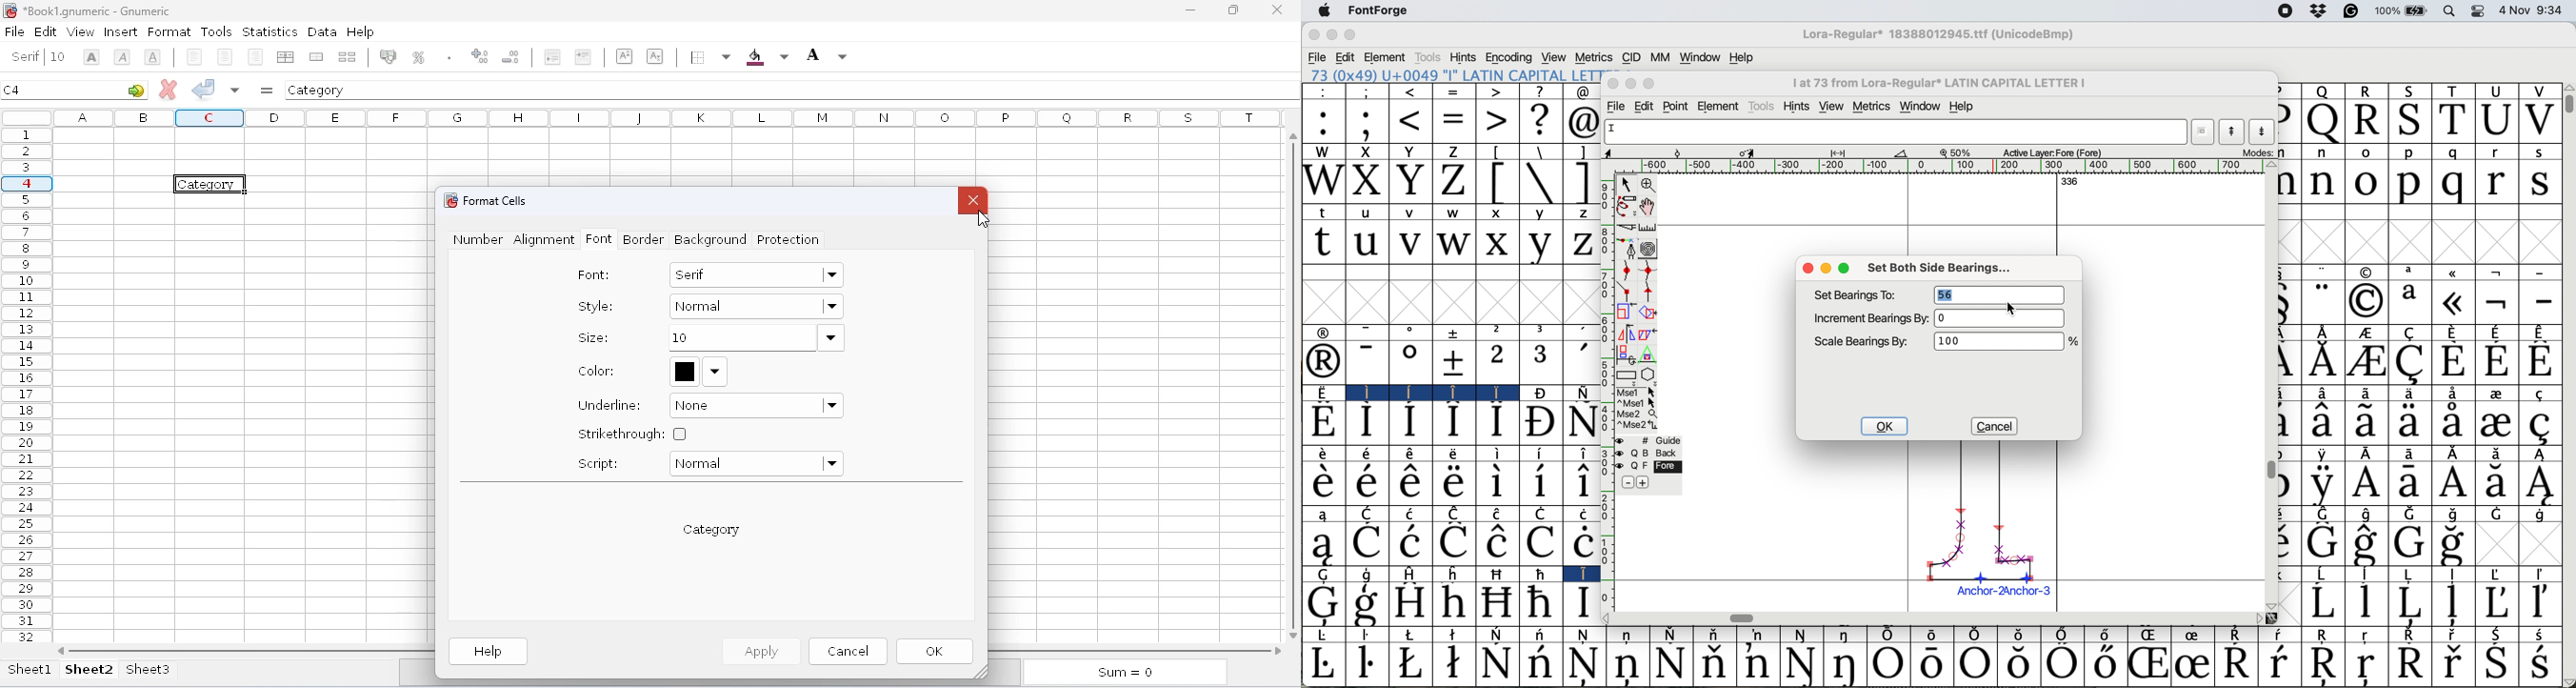 Image resolution: width=2576 pixels, height=700 pixels. I want to click on Symbol, so click(1583, 453).